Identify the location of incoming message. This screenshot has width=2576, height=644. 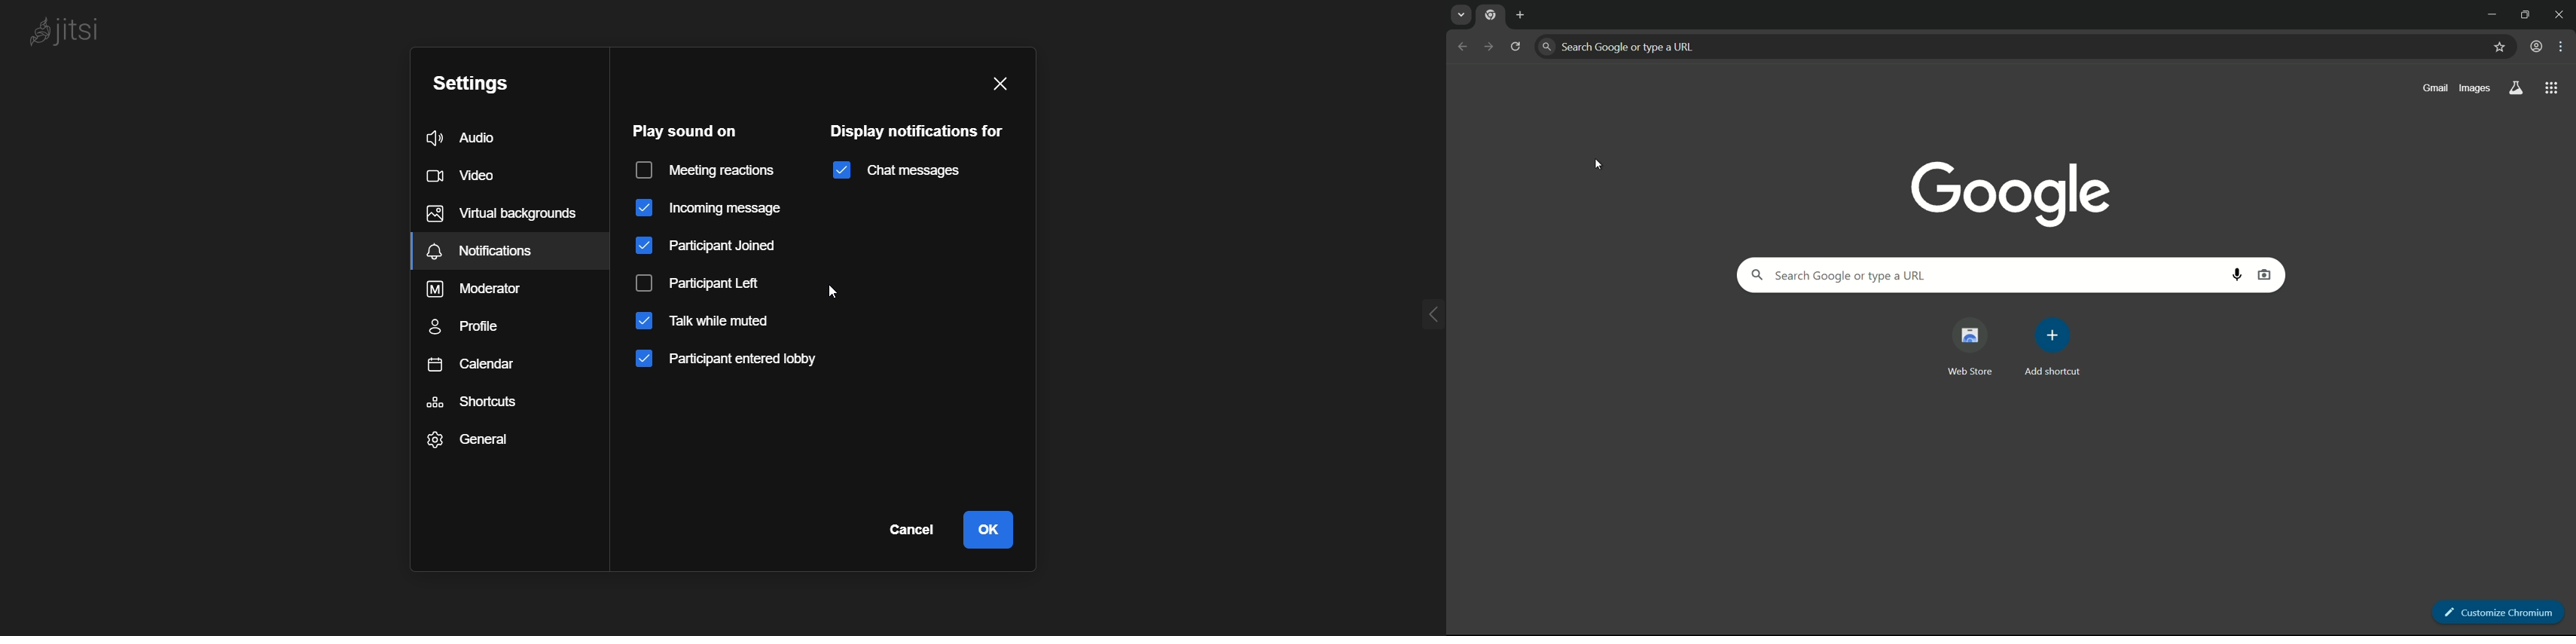
(706, 209).